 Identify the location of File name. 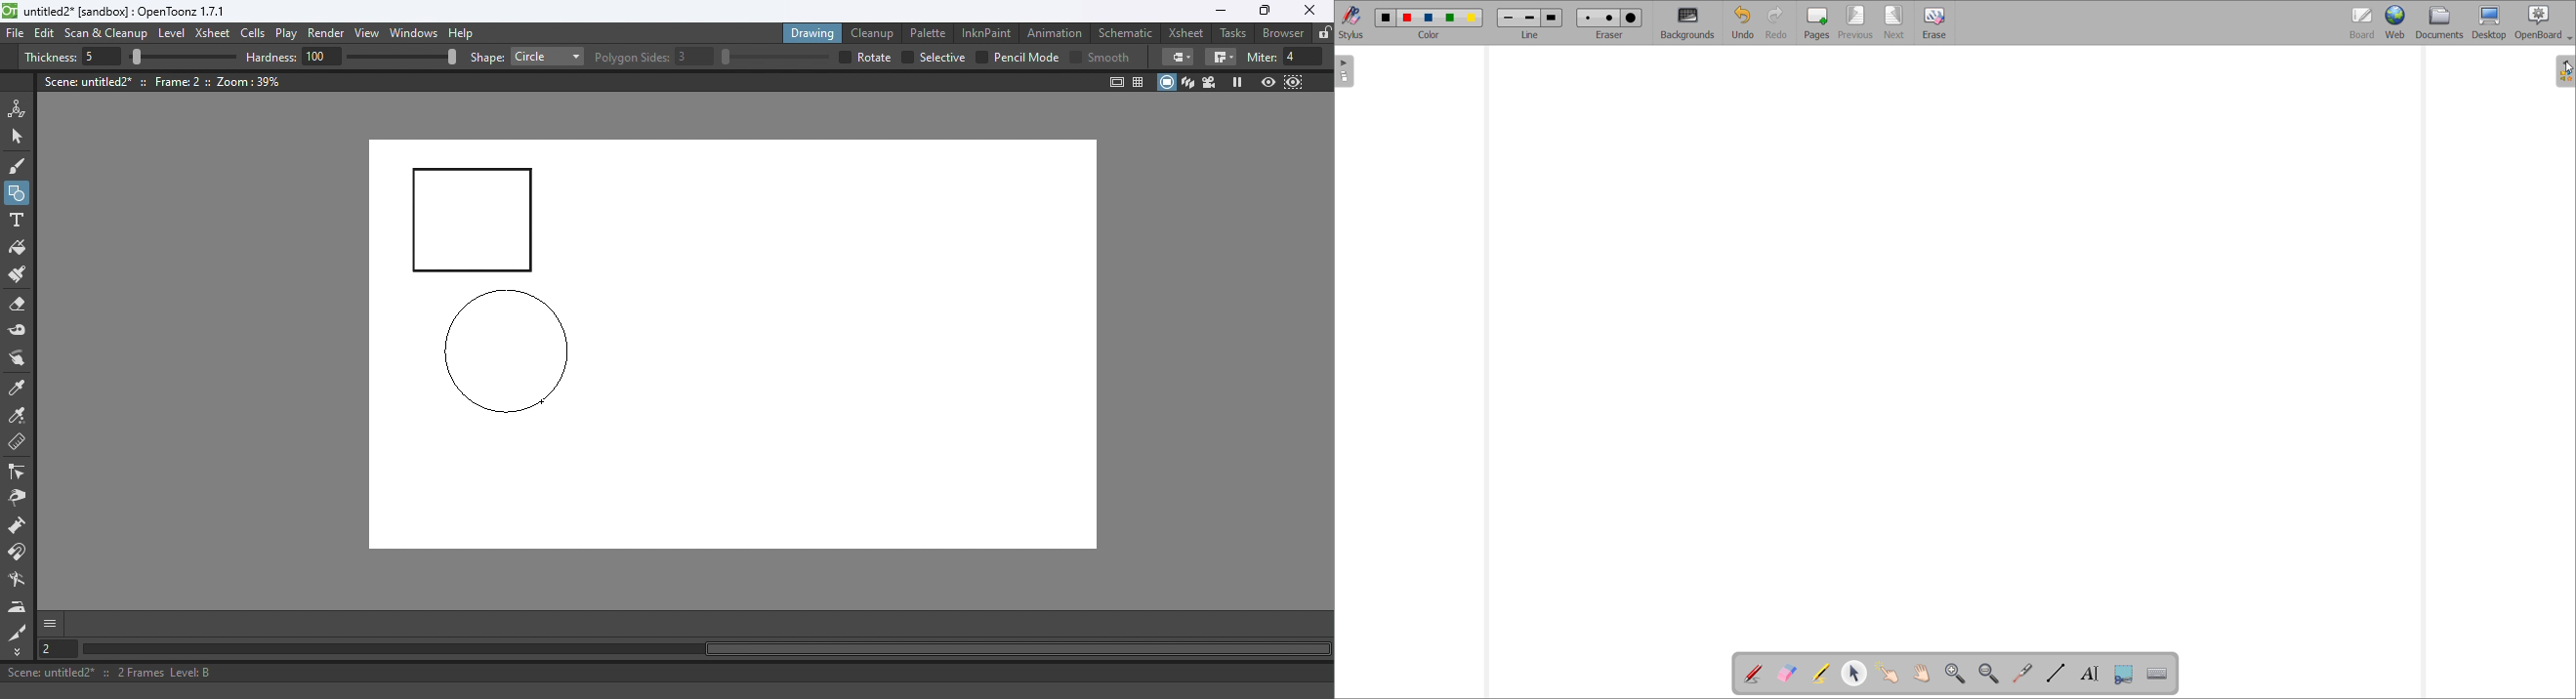
(126, 12).